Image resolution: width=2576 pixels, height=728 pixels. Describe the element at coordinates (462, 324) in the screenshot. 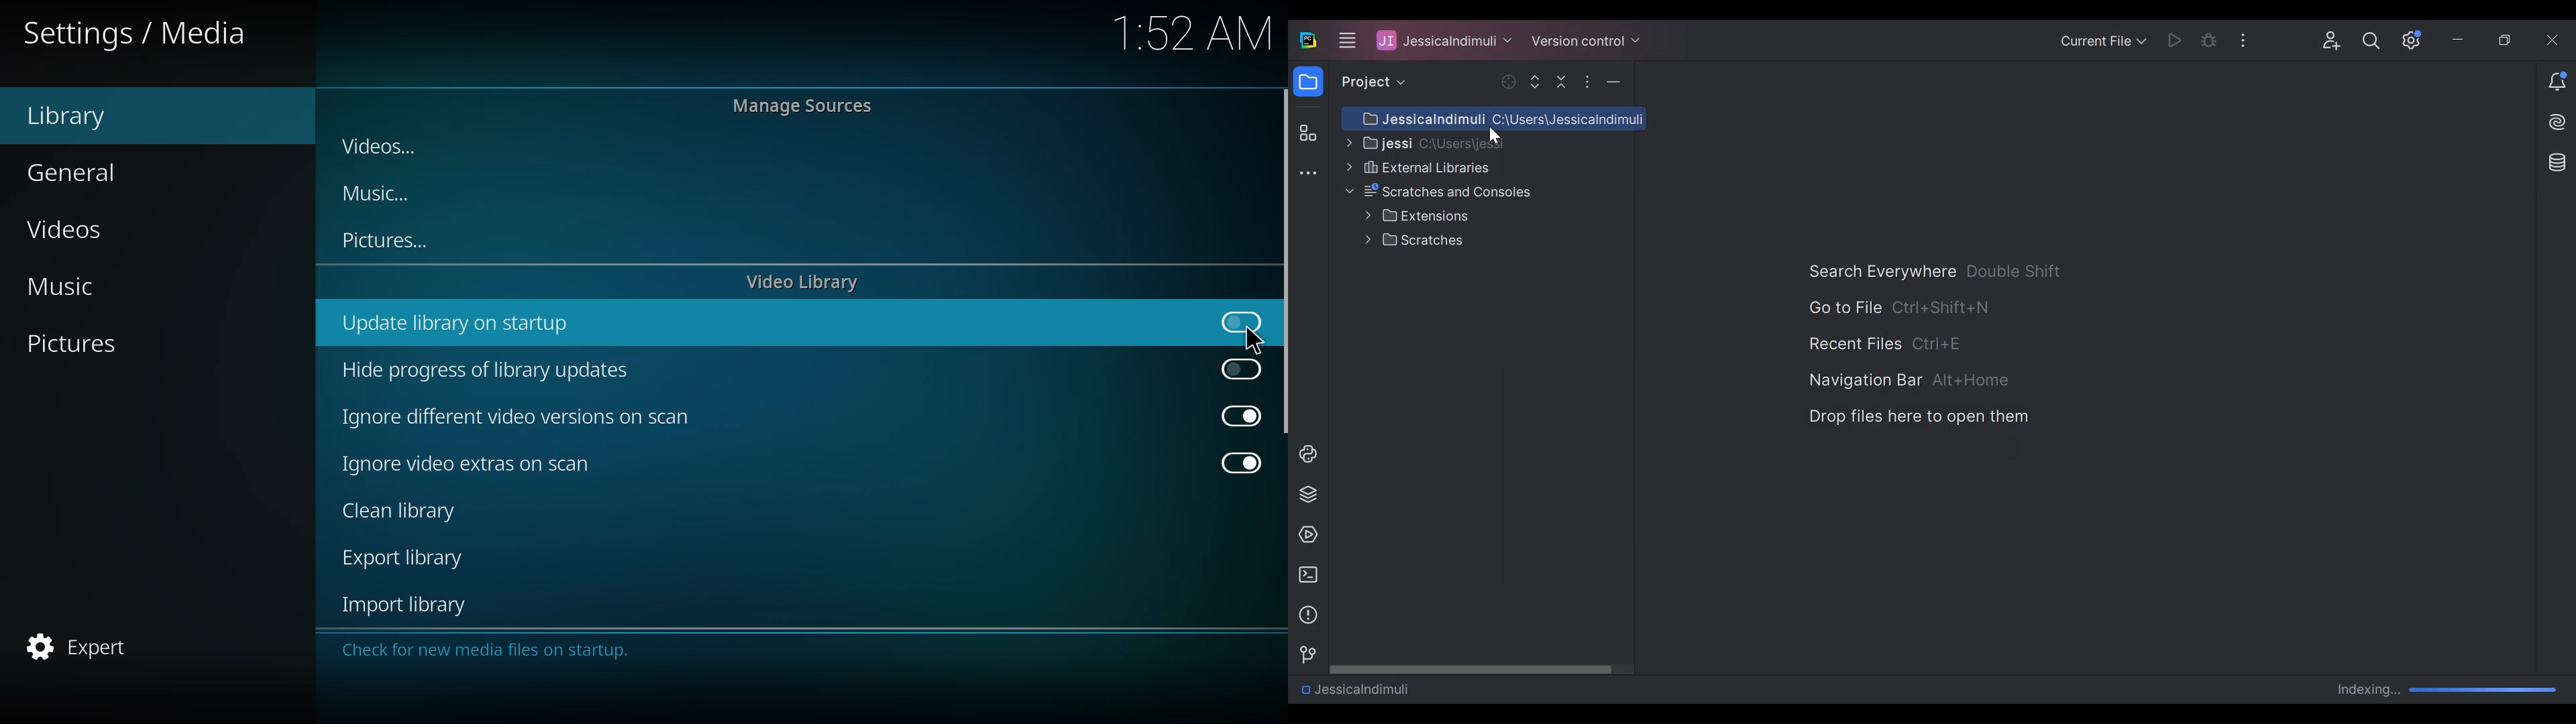

I see `update library on startup` at that location.